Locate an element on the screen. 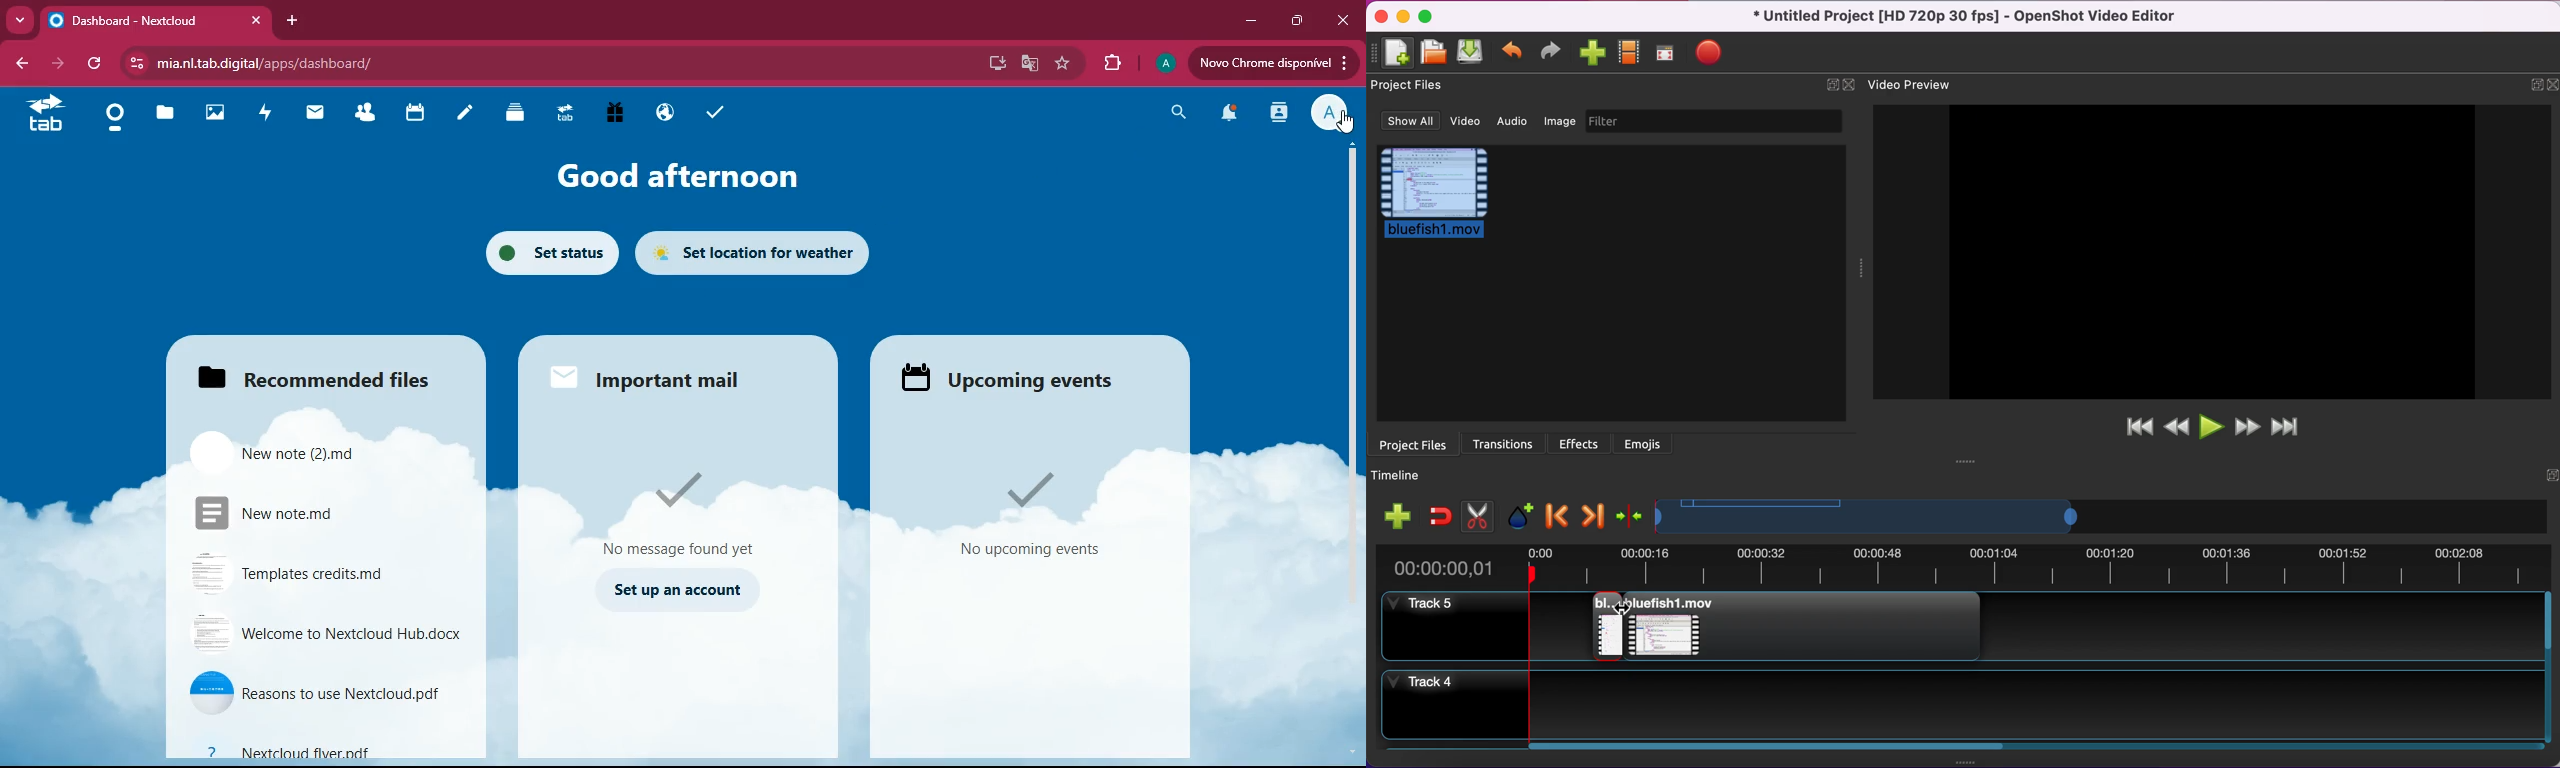  activity is located at coordinates (1279, 115).